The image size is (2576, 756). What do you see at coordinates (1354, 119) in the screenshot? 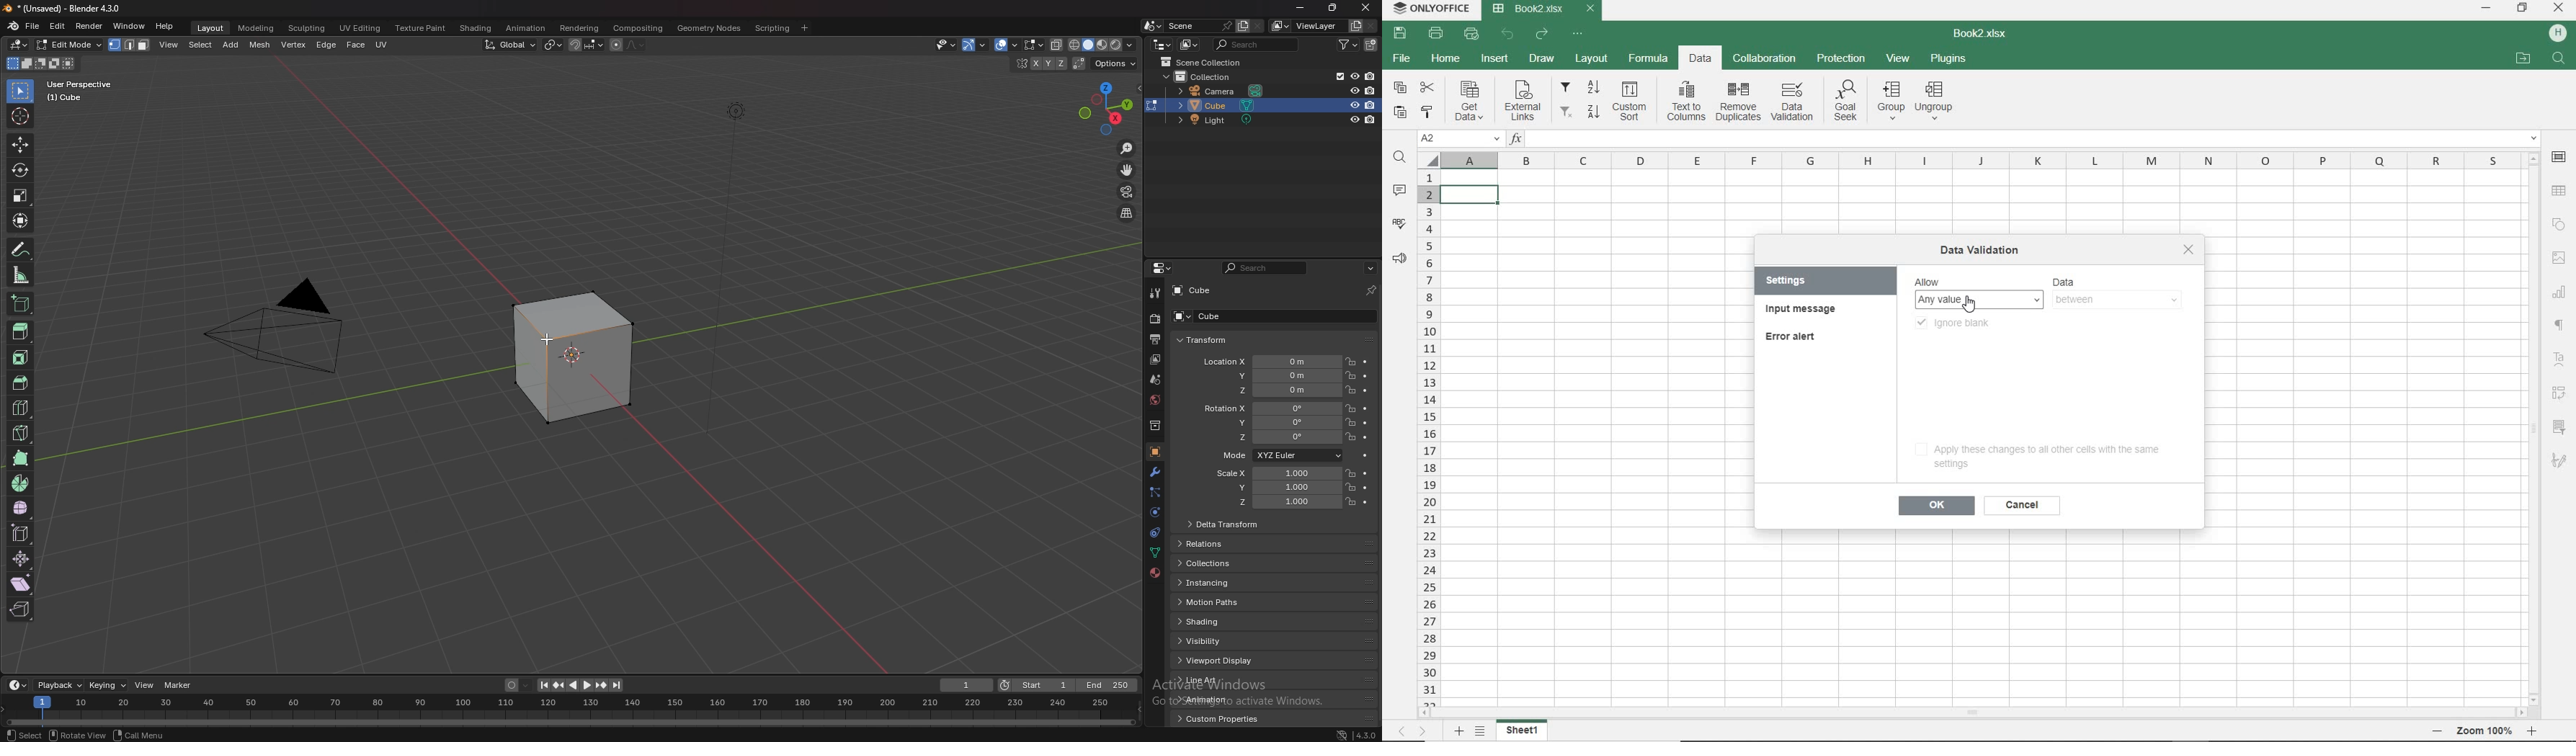
I see `hide in viewport` at bounding box center [1354, 119].